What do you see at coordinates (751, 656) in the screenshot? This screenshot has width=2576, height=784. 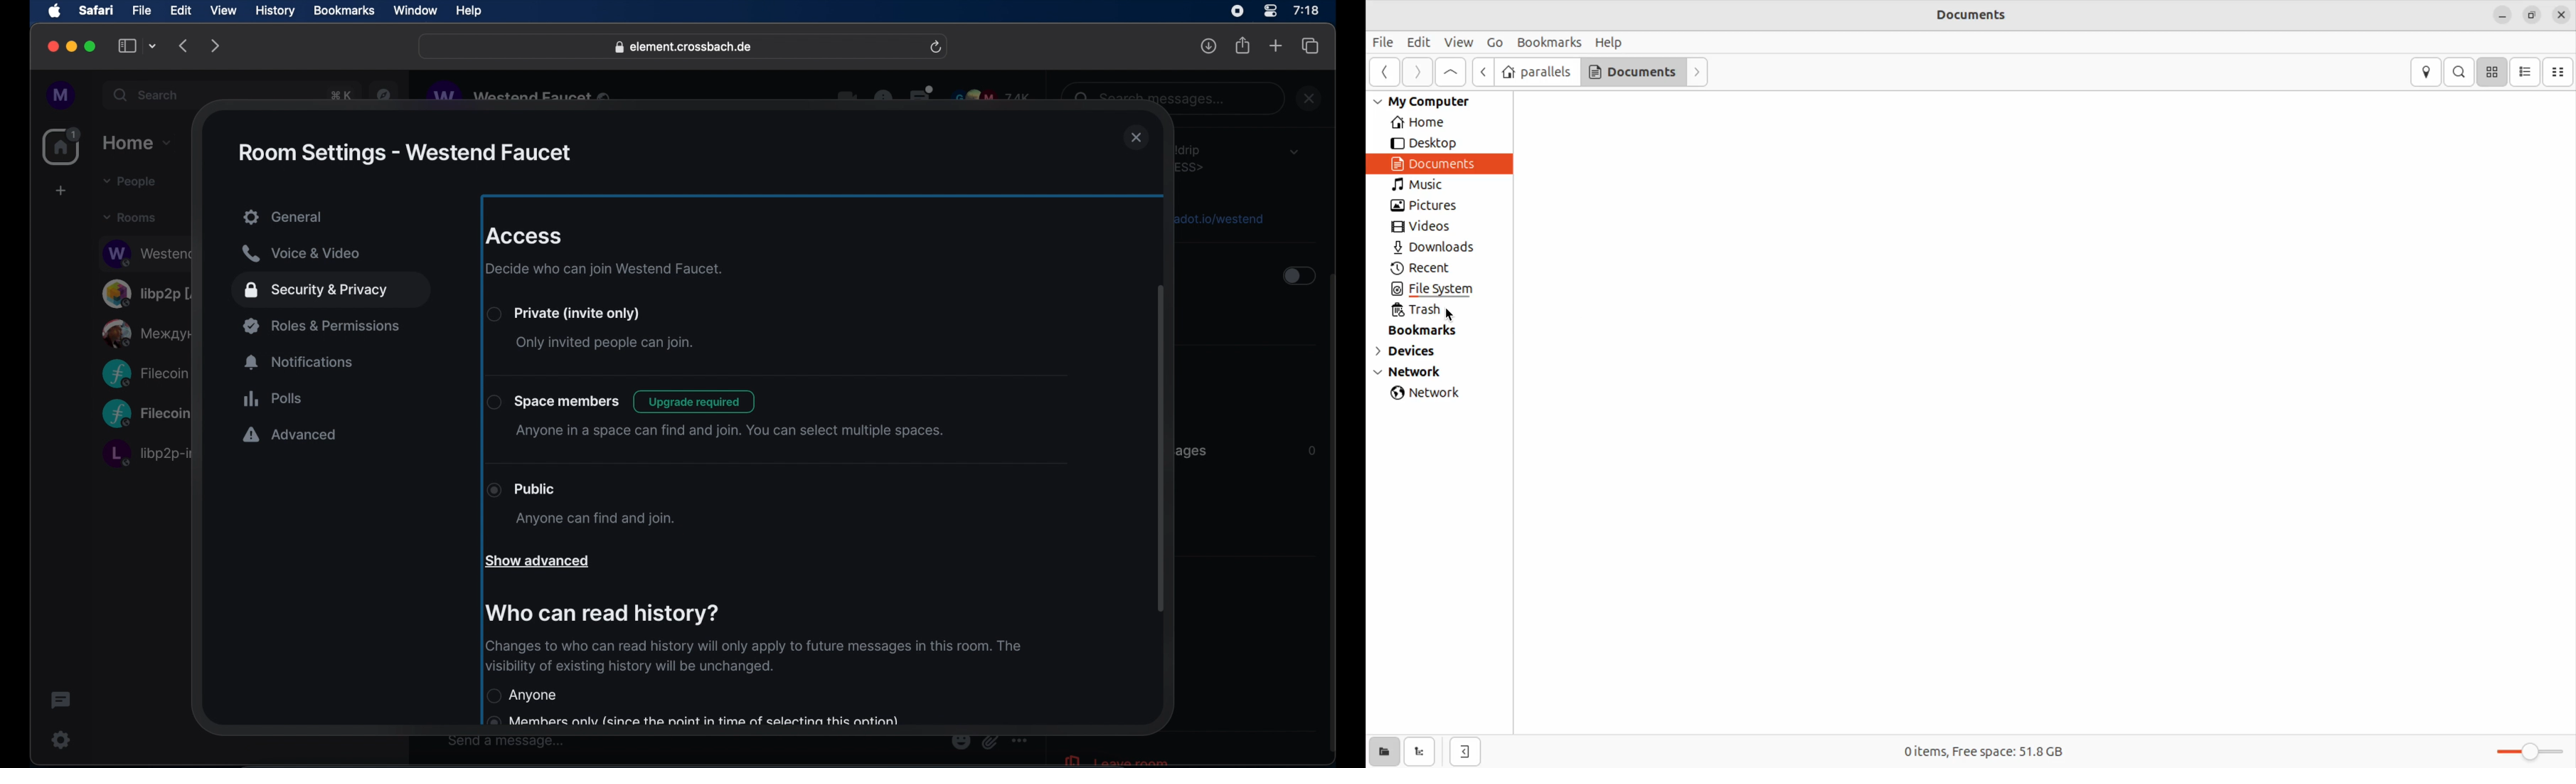 I see `history info` at bounding box center [751, 656].